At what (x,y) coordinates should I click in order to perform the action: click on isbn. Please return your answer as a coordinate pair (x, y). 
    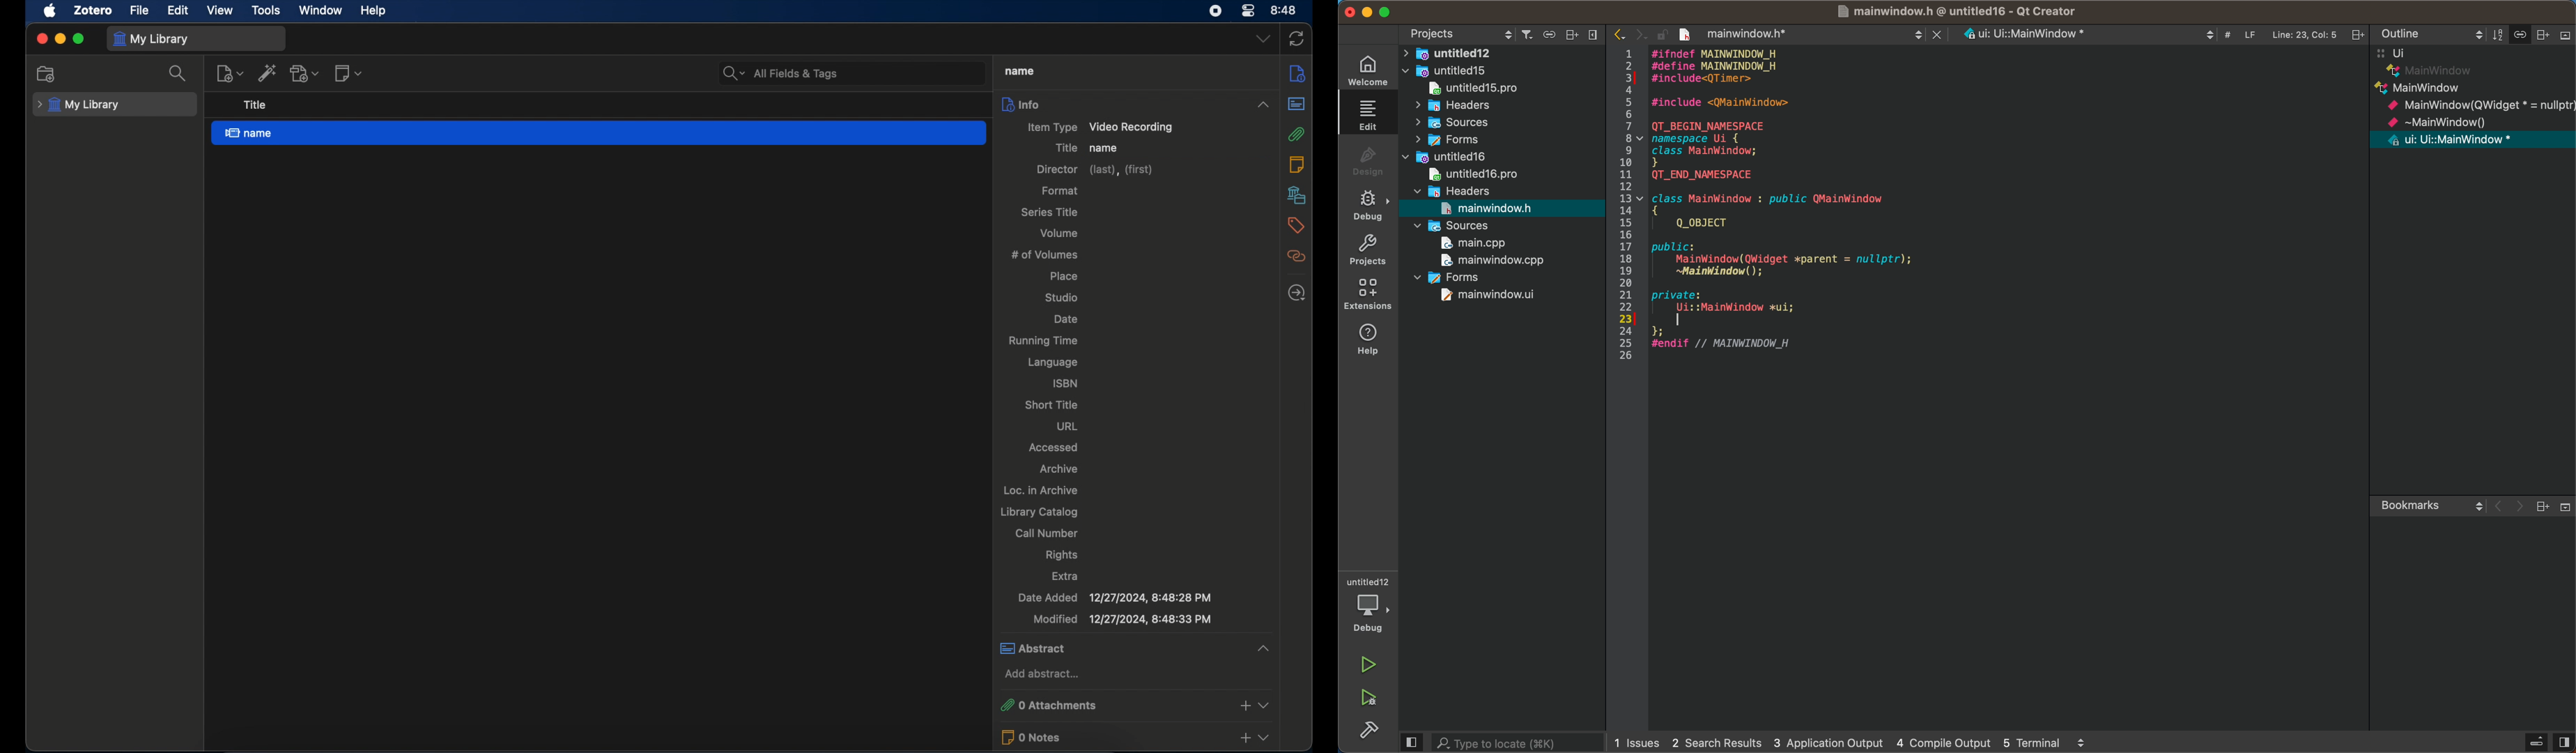
    Looking at the image, I should click on (1066, 383).